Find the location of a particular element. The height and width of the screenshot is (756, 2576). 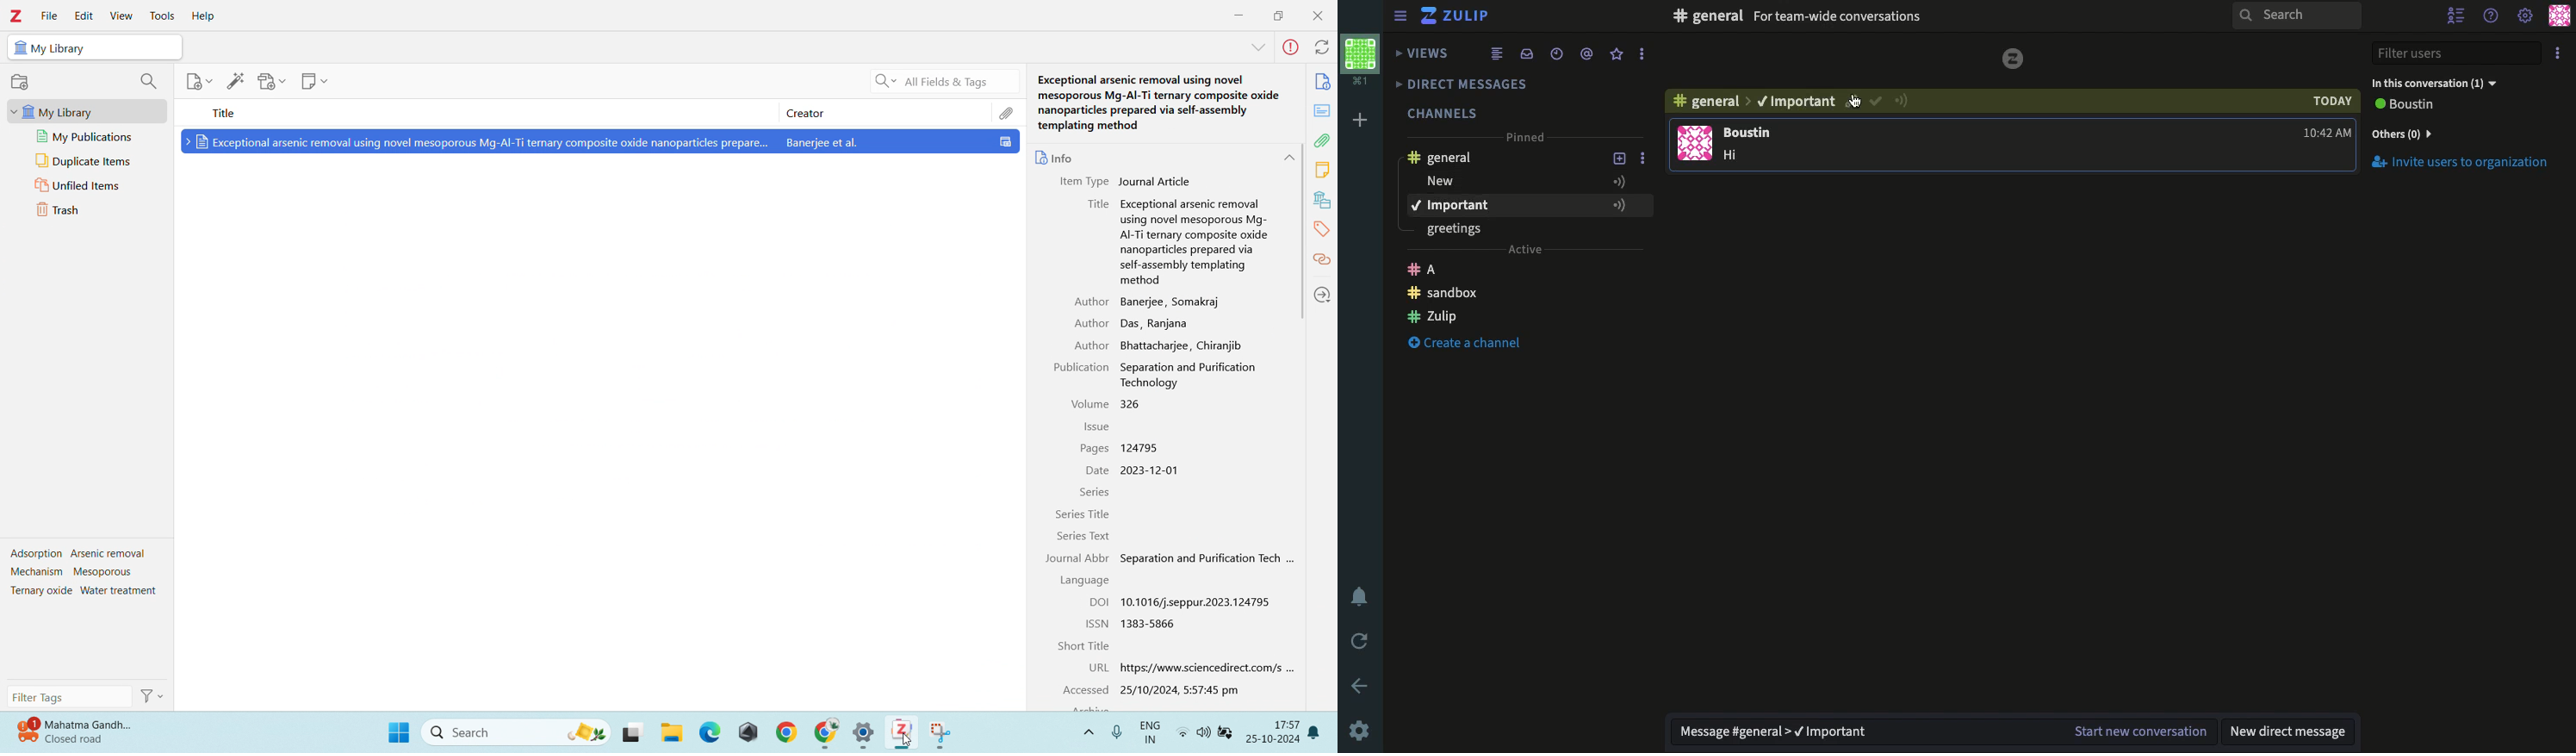

user is located at coordinates (1753, 133).